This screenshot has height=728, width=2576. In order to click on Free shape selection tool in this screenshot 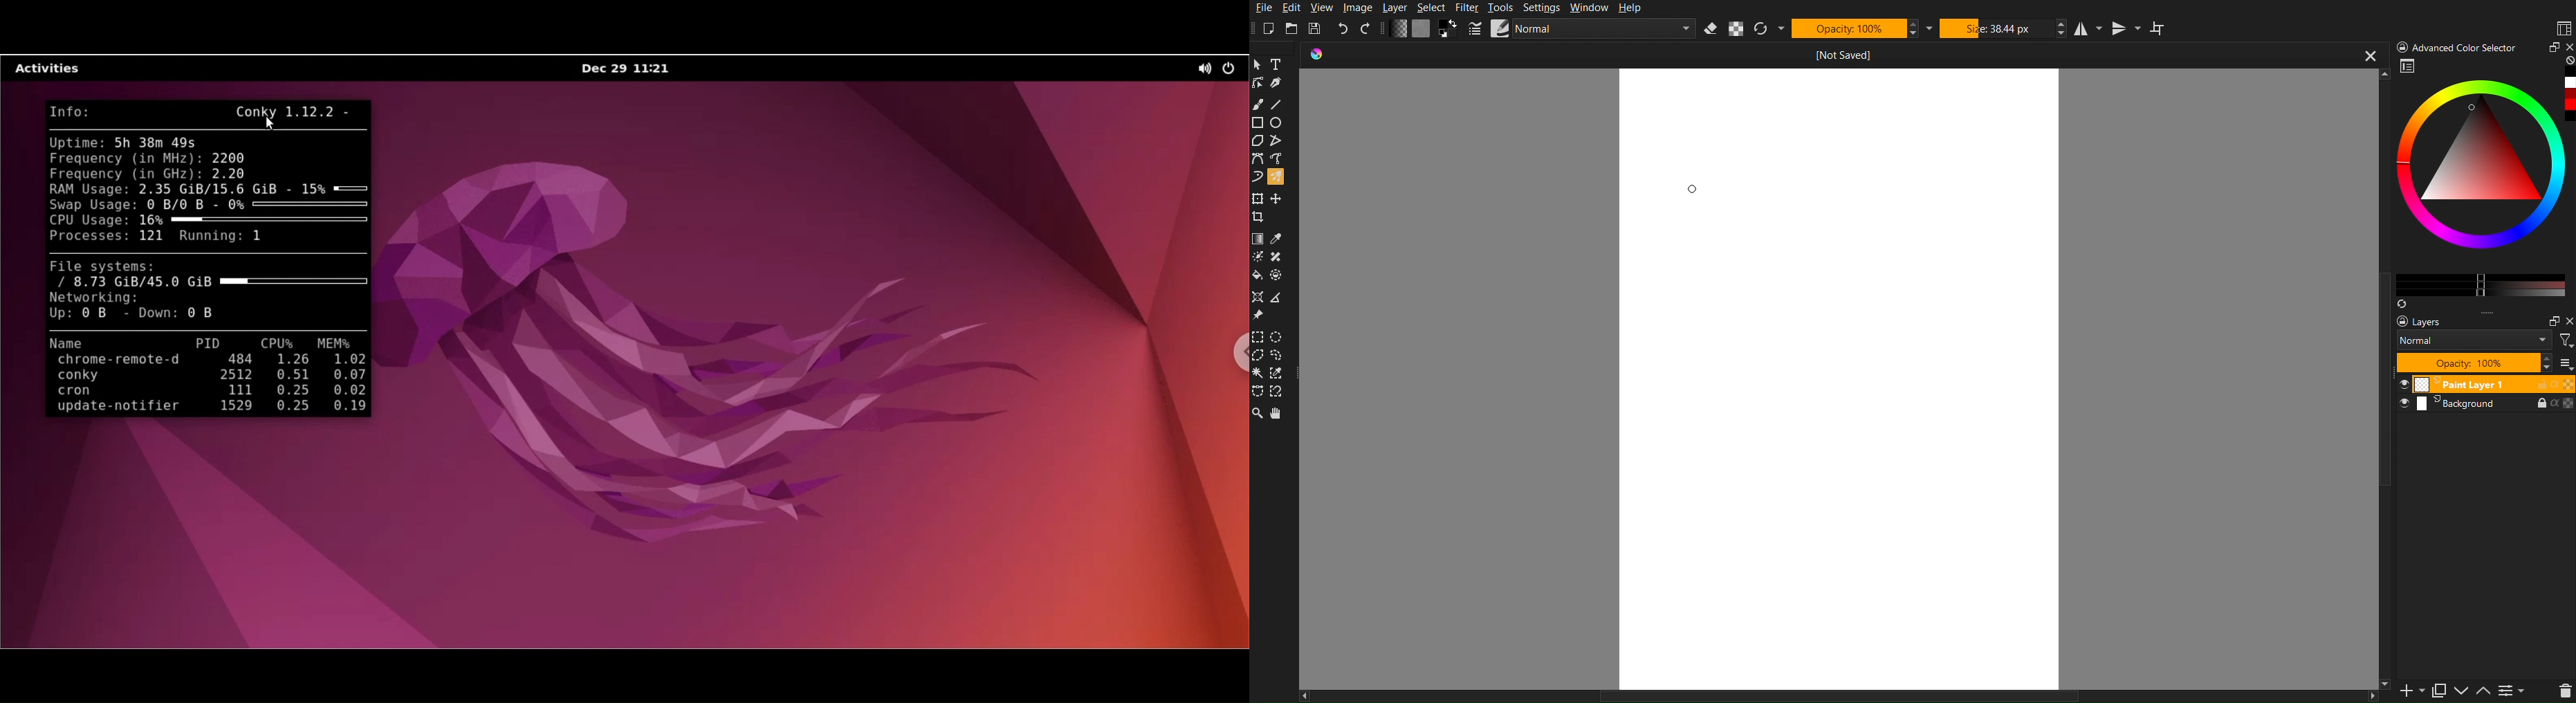, I will do `click(1282, 355)`.